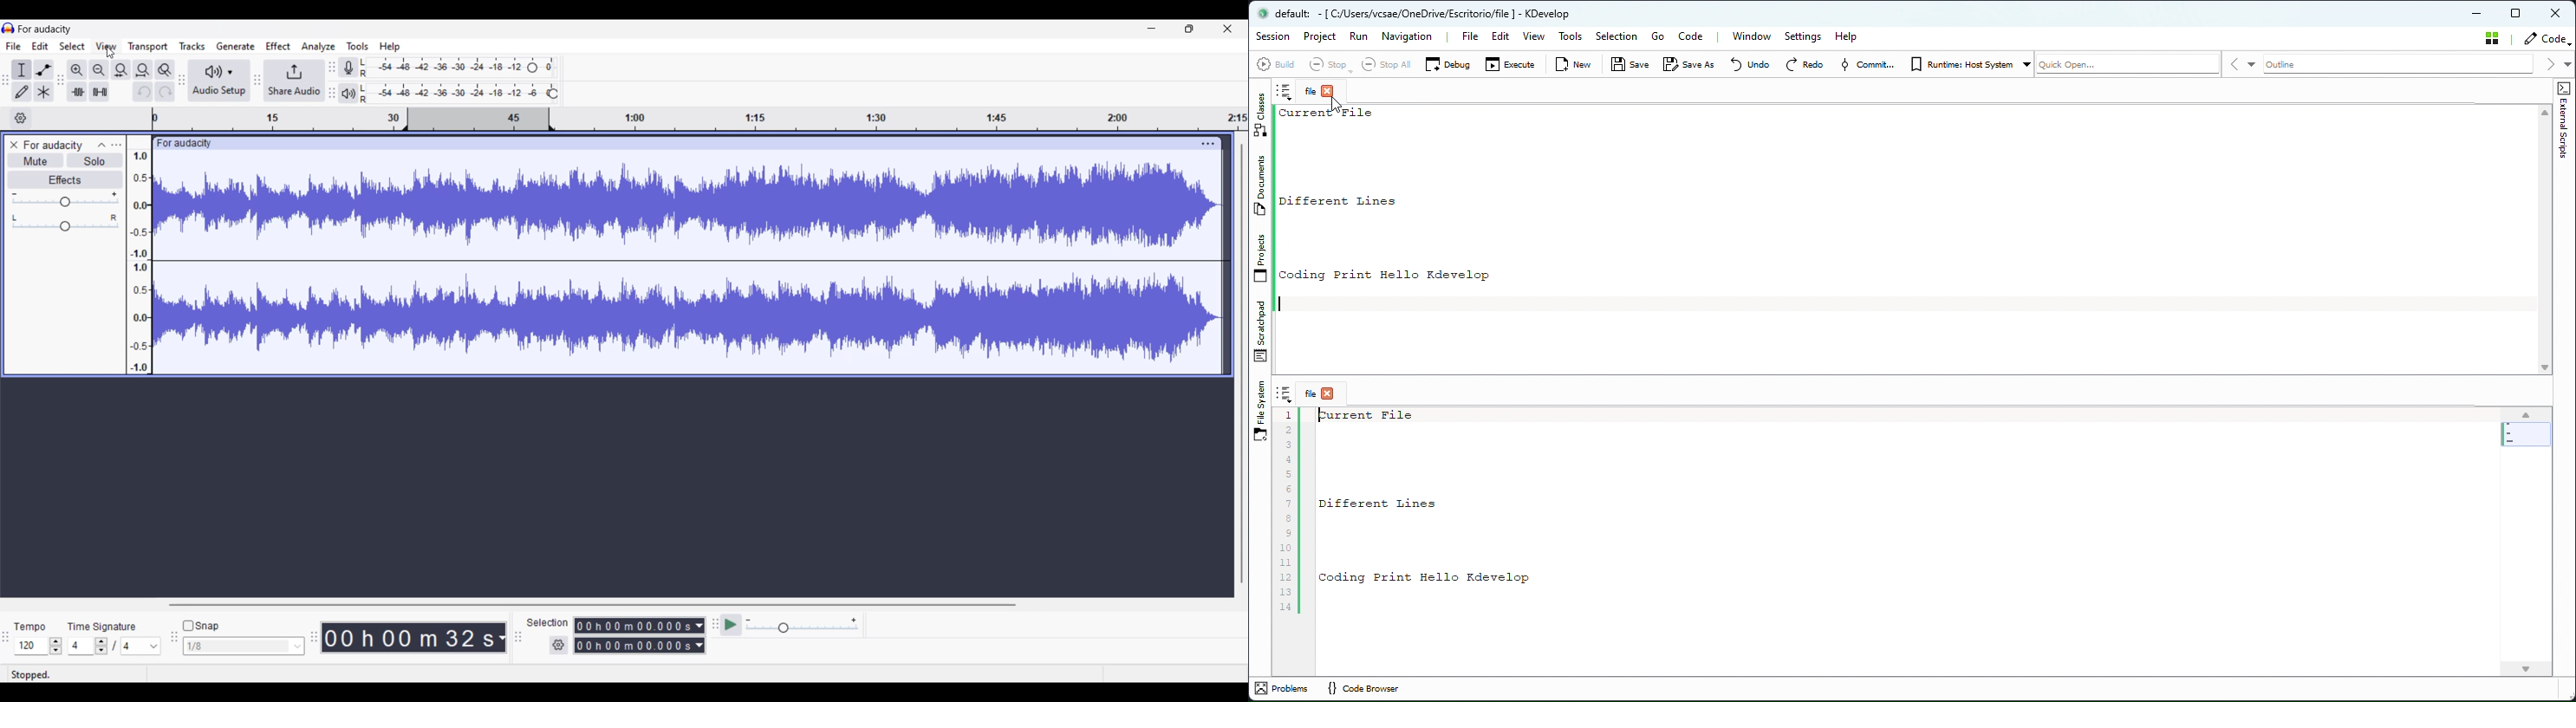  What do you see at coordinates (45, 29) in the screenshot?
I see `For audacity` at bounding box center [45, 29].